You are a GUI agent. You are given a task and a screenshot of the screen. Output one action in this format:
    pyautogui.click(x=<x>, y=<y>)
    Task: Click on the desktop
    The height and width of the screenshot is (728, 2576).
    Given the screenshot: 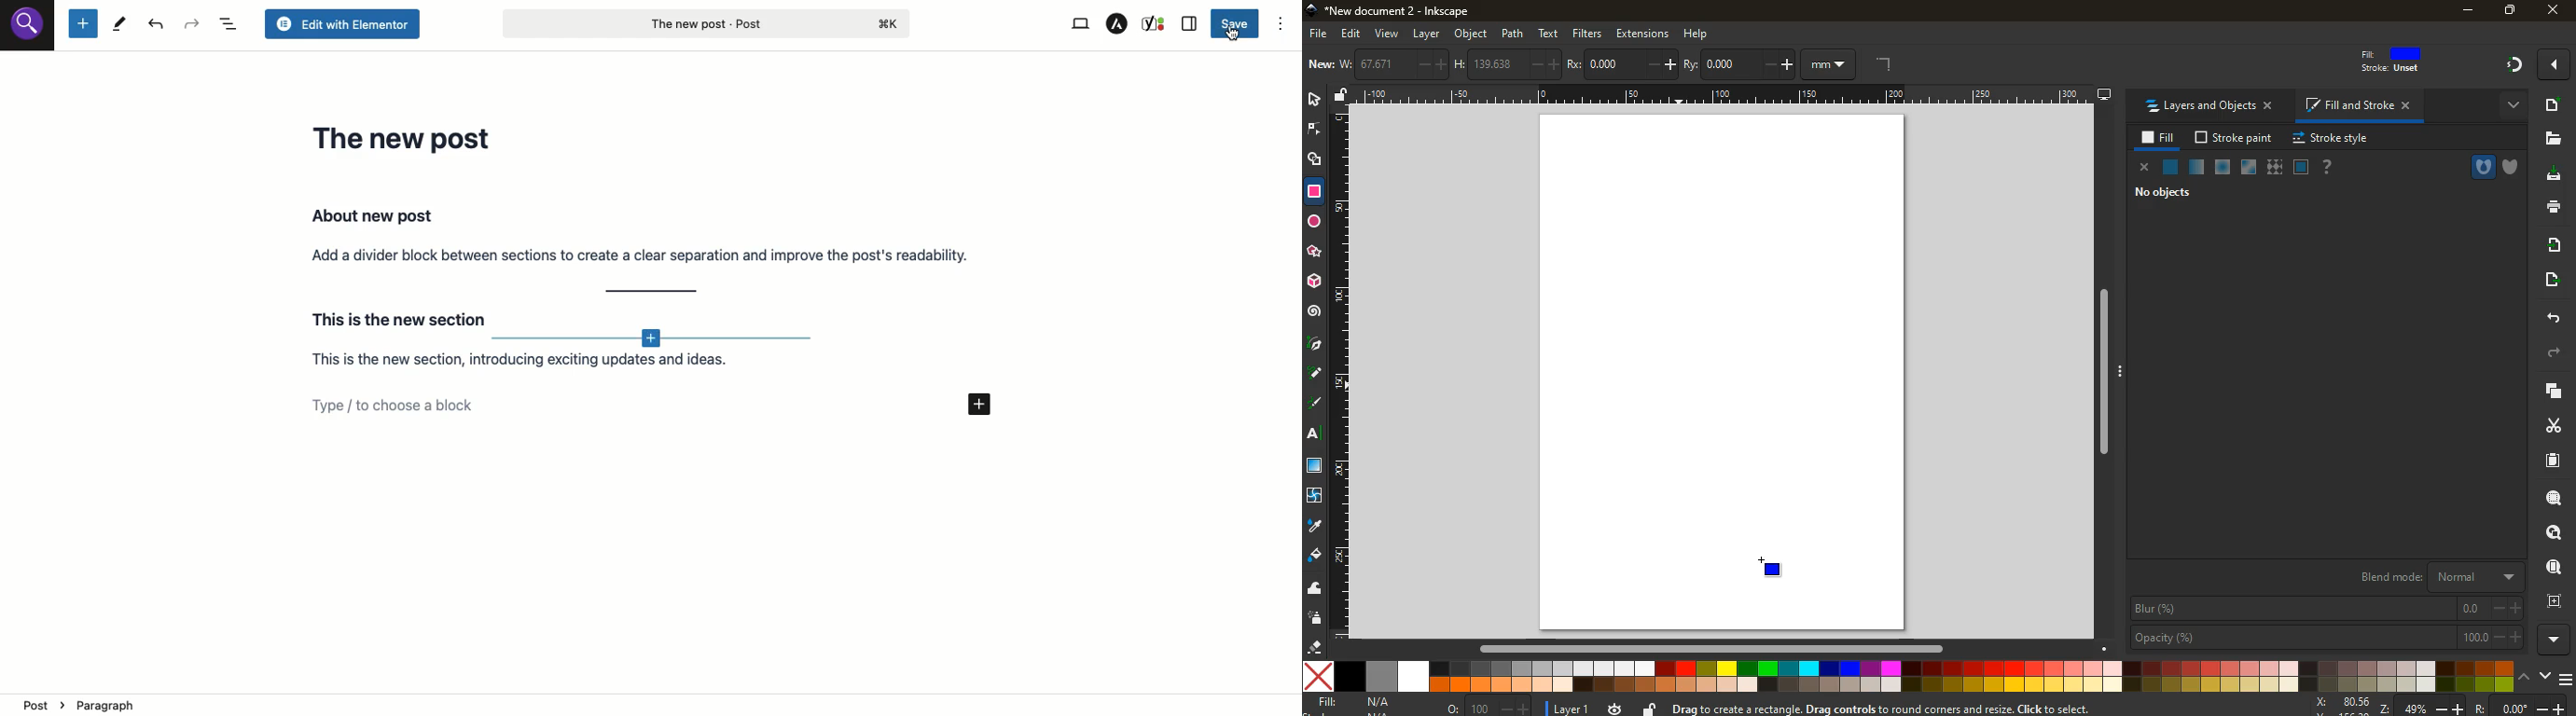 What is the action you would take?
    pyautogui.click(x=2104, y=94)
    